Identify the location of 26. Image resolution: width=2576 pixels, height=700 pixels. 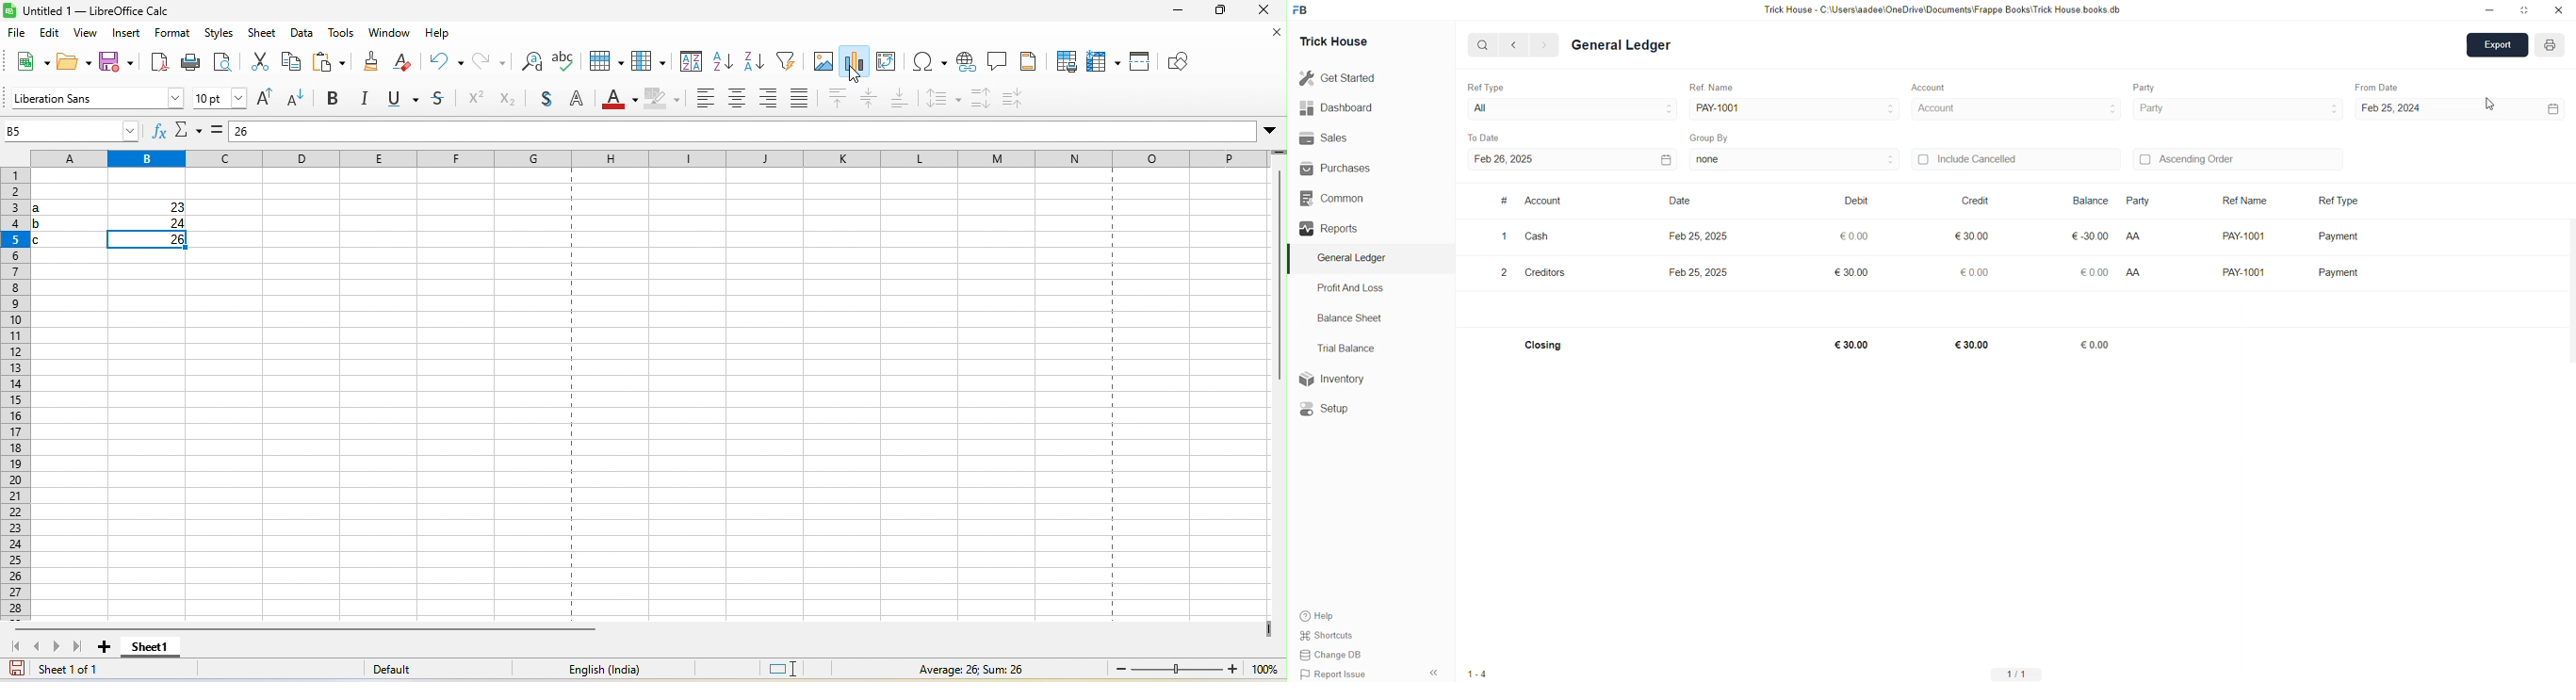
(164, 240).